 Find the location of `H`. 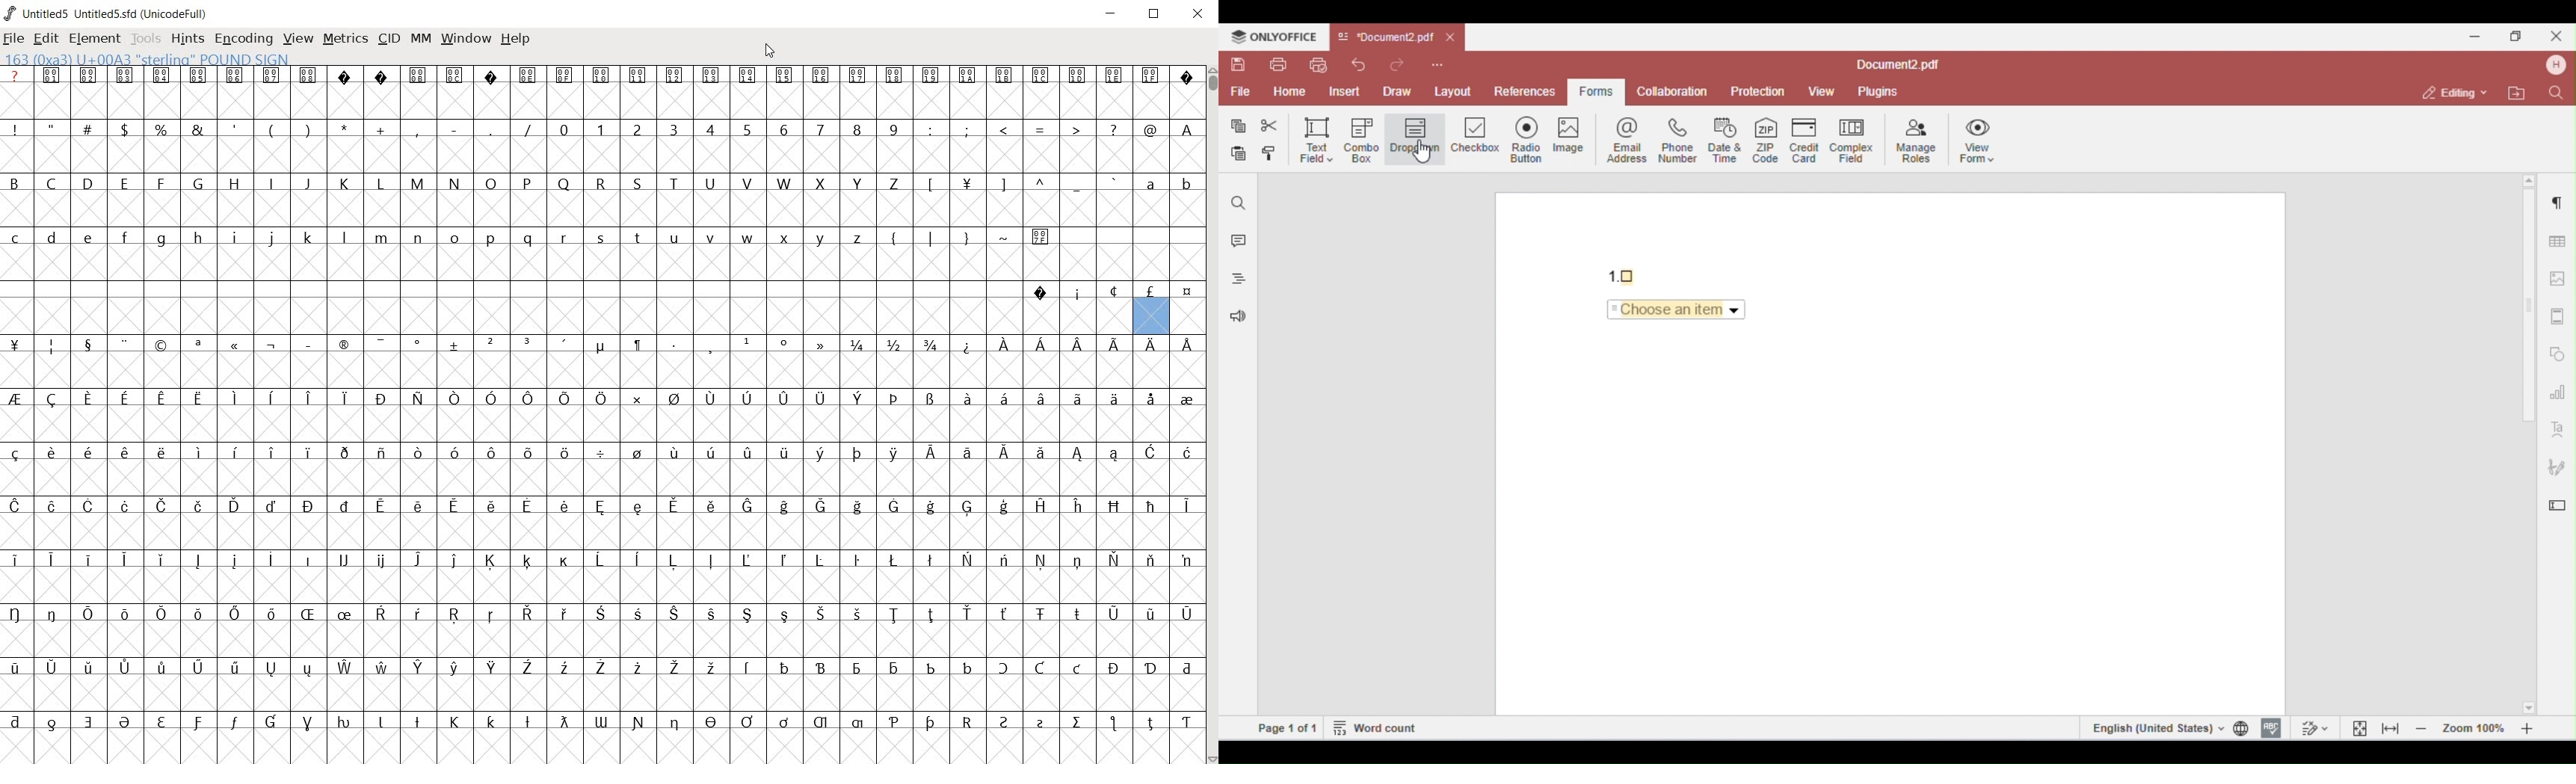

H is located at coordinates (235, 184).